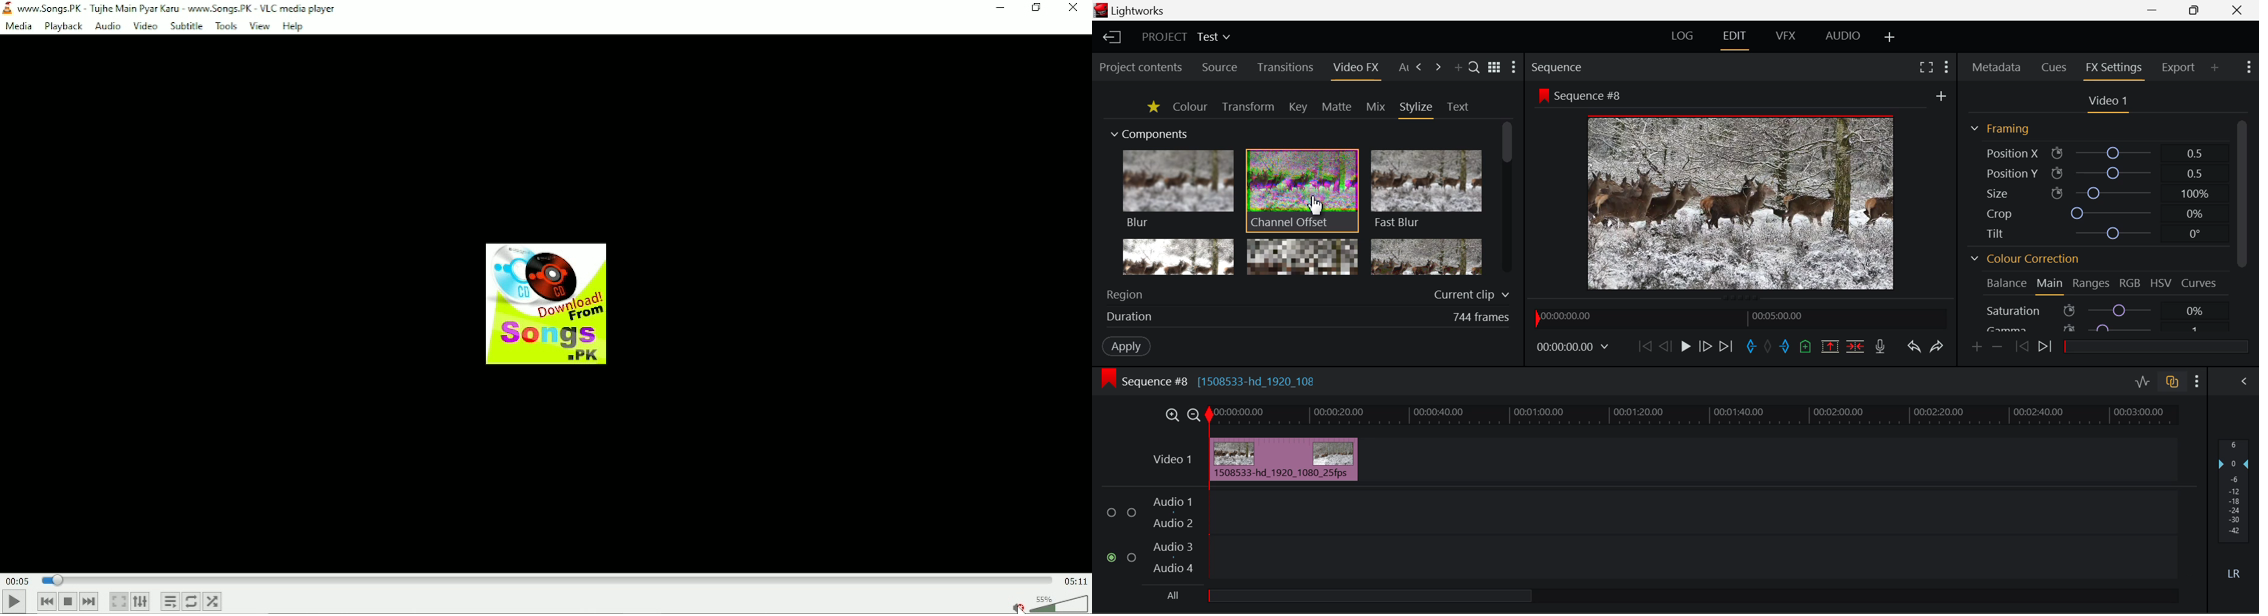  I want to click on Undo, so click(1916, 348).